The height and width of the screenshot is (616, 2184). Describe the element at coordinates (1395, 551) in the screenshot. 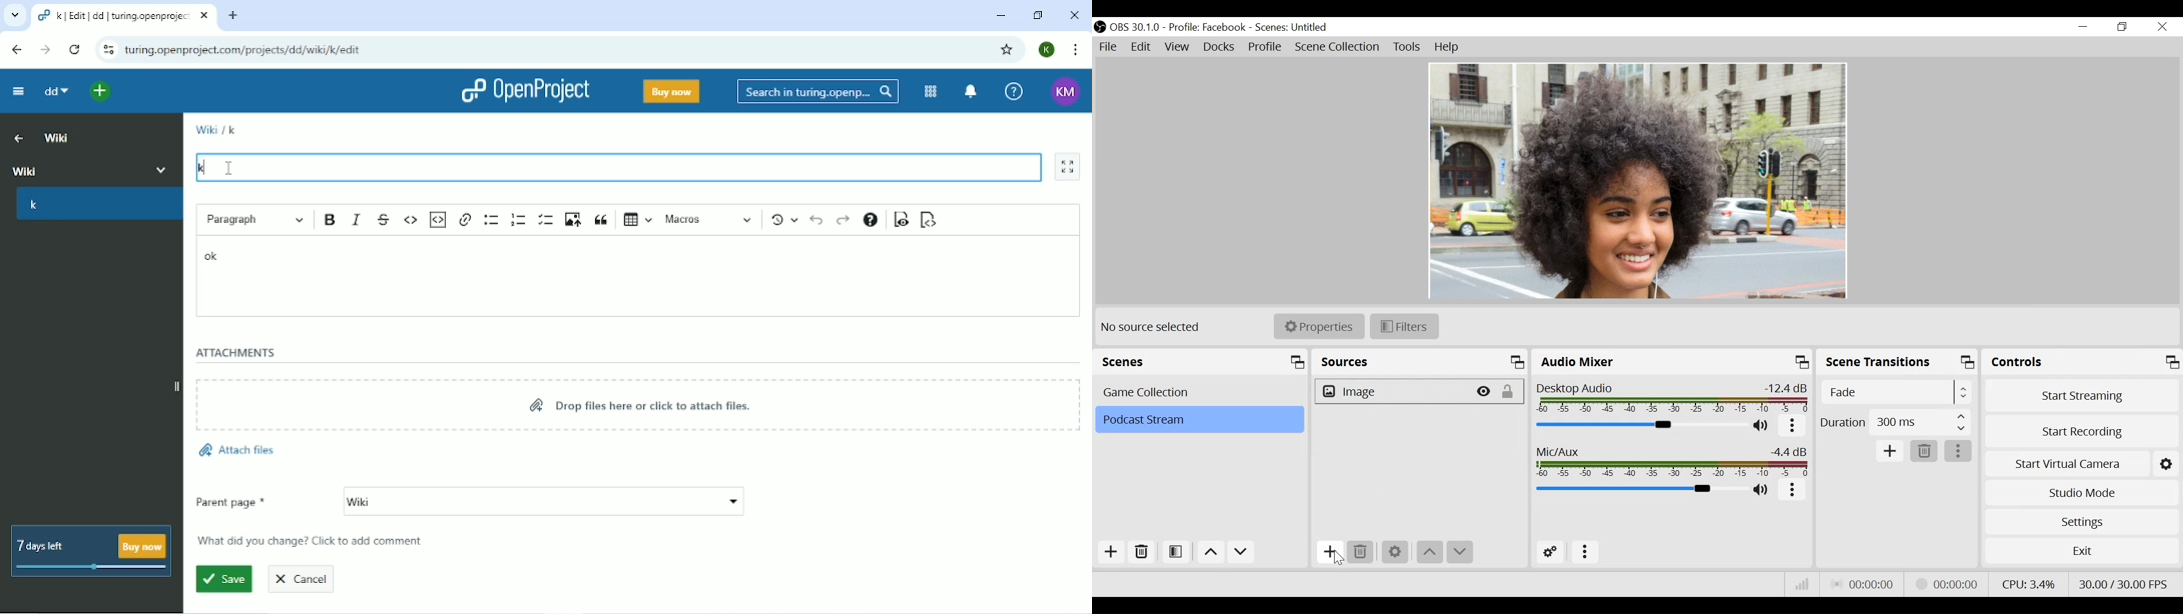

I see `Settings` at that location.